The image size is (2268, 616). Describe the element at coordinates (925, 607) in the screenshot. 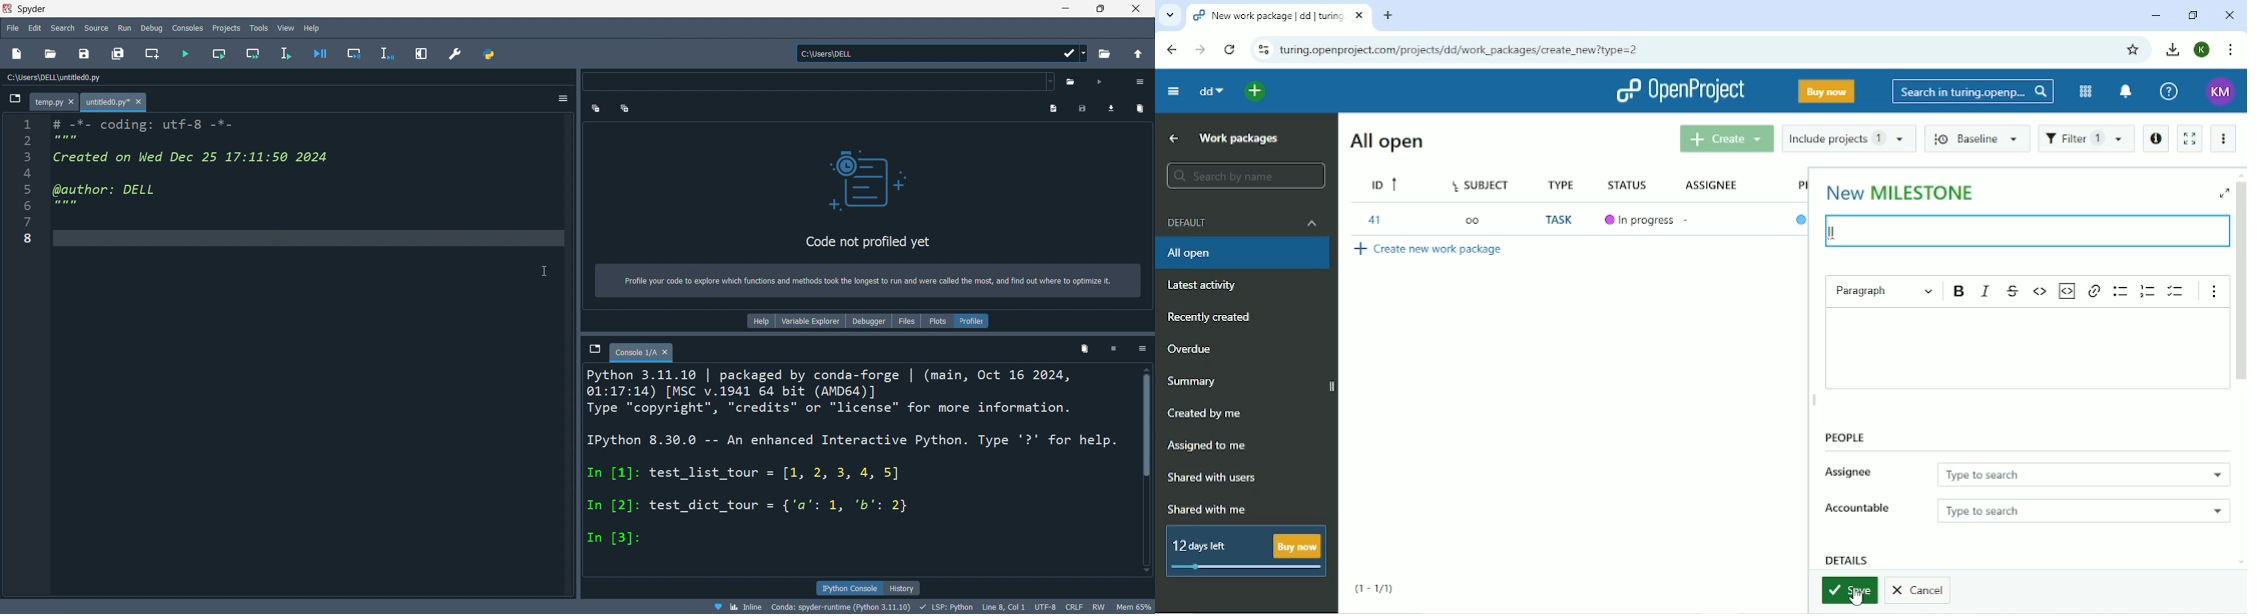

I see `Inline Conda: spyder-runtime (Python 3.11.10) LSP: Python Line 8, Col 1 UTF-8 CRLF RW Mem 65%` at that location.